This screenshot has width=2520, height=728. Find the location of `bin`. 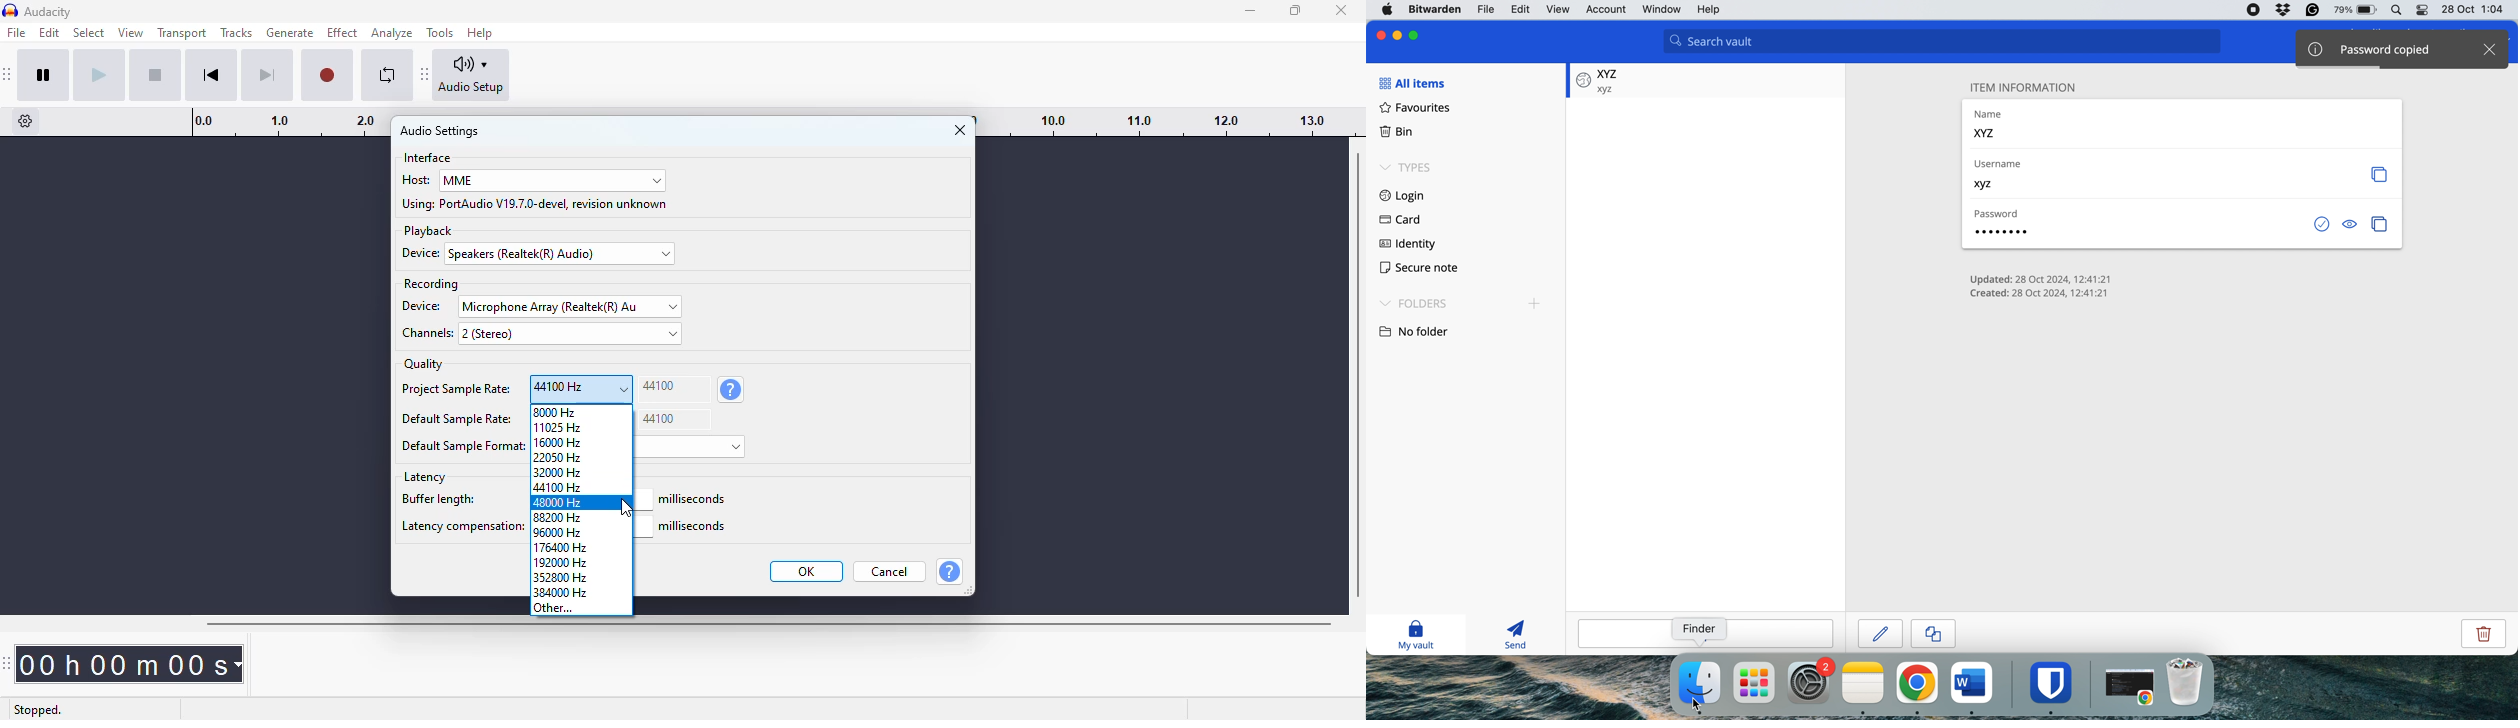

bin is located at coordinates (2190, 682).